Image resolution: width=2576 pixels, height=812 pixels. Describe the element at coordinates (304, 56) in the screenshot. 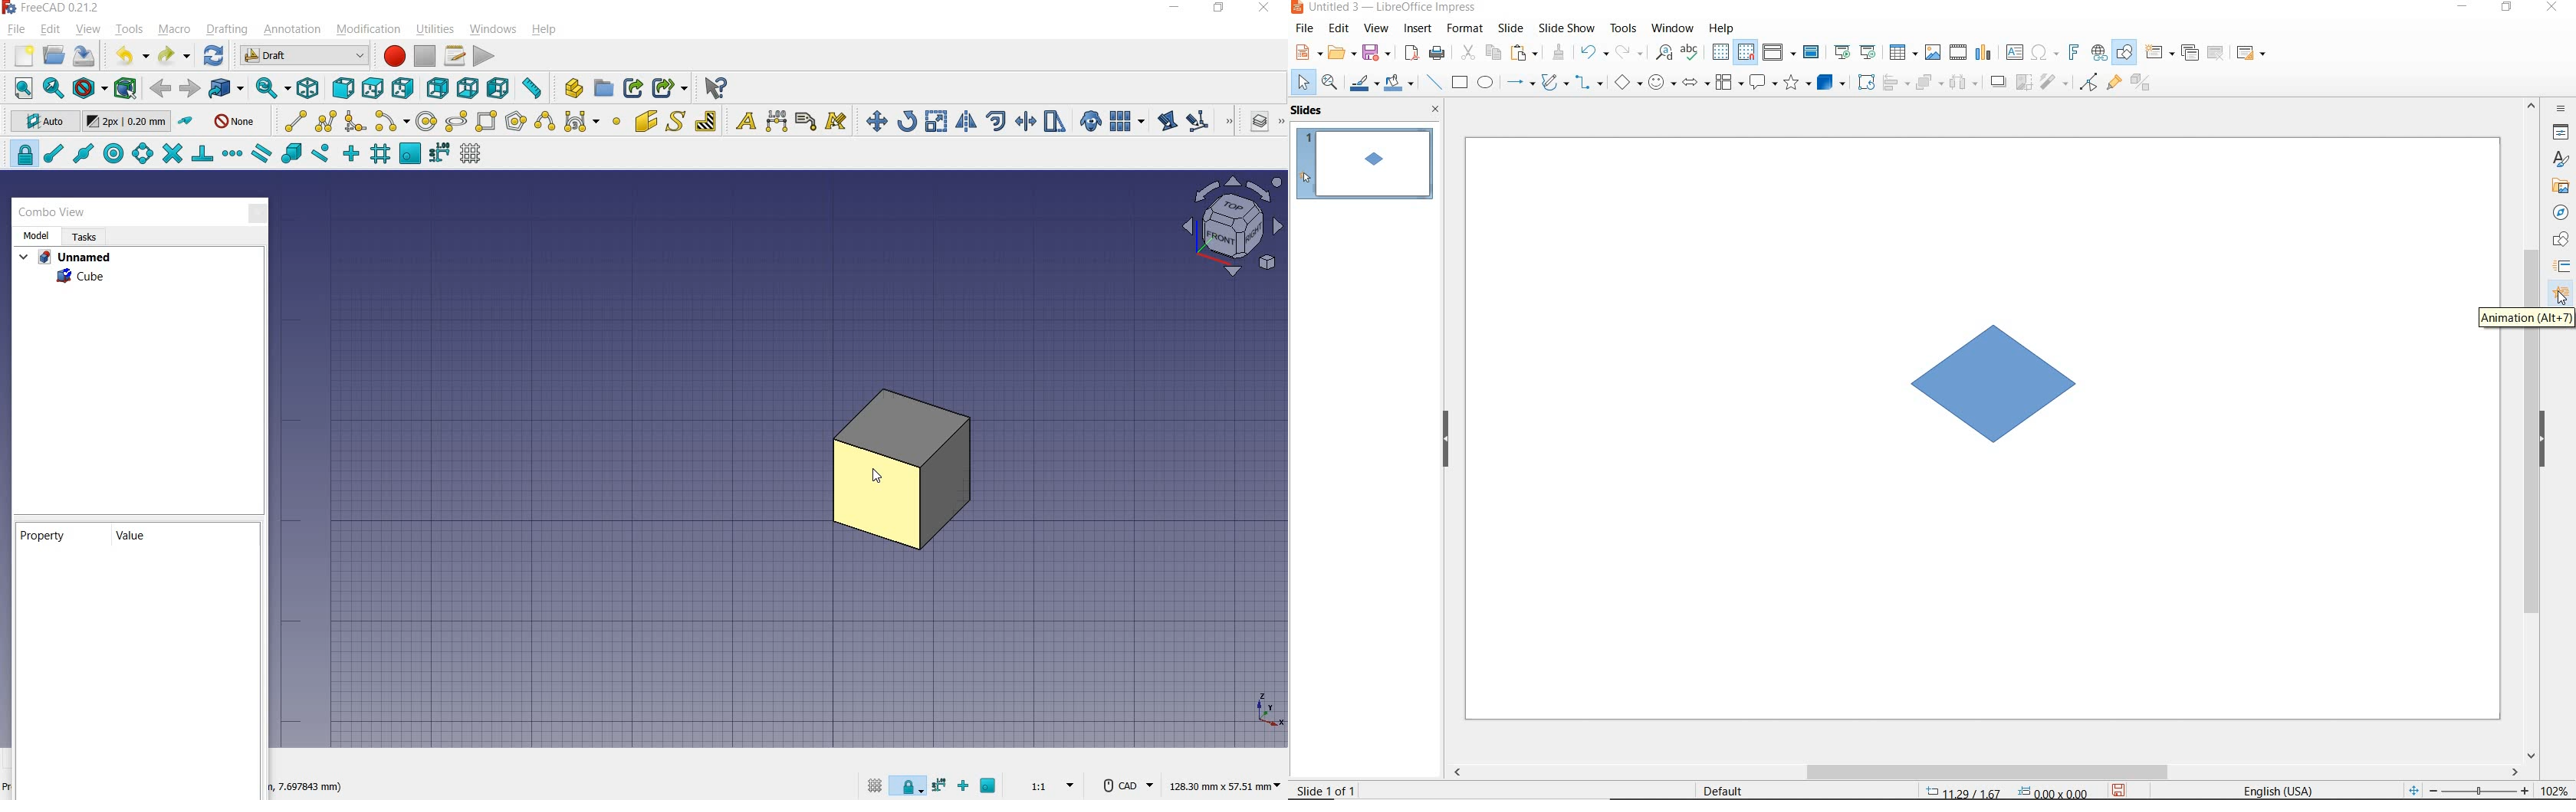

I see `switch between workbenches` at that location.